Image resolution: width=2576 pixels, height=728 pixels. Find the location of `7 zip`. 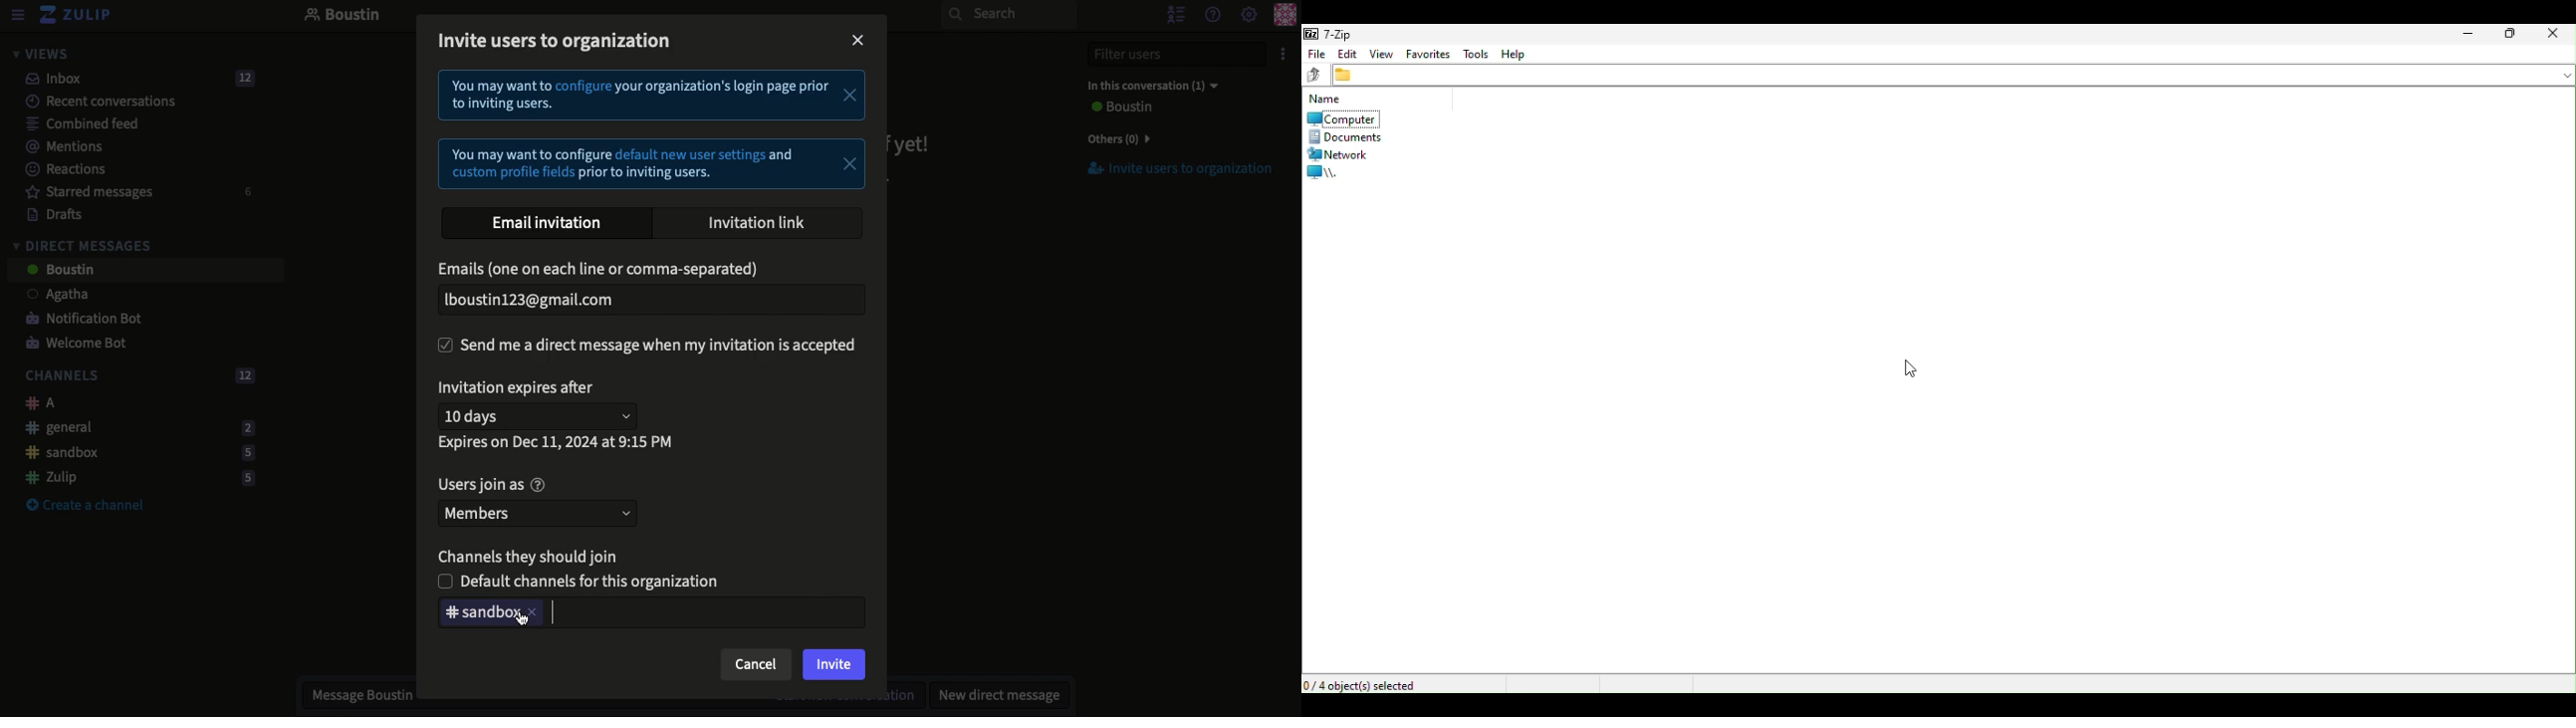

7 zip is located at coordinates (1327, 34).